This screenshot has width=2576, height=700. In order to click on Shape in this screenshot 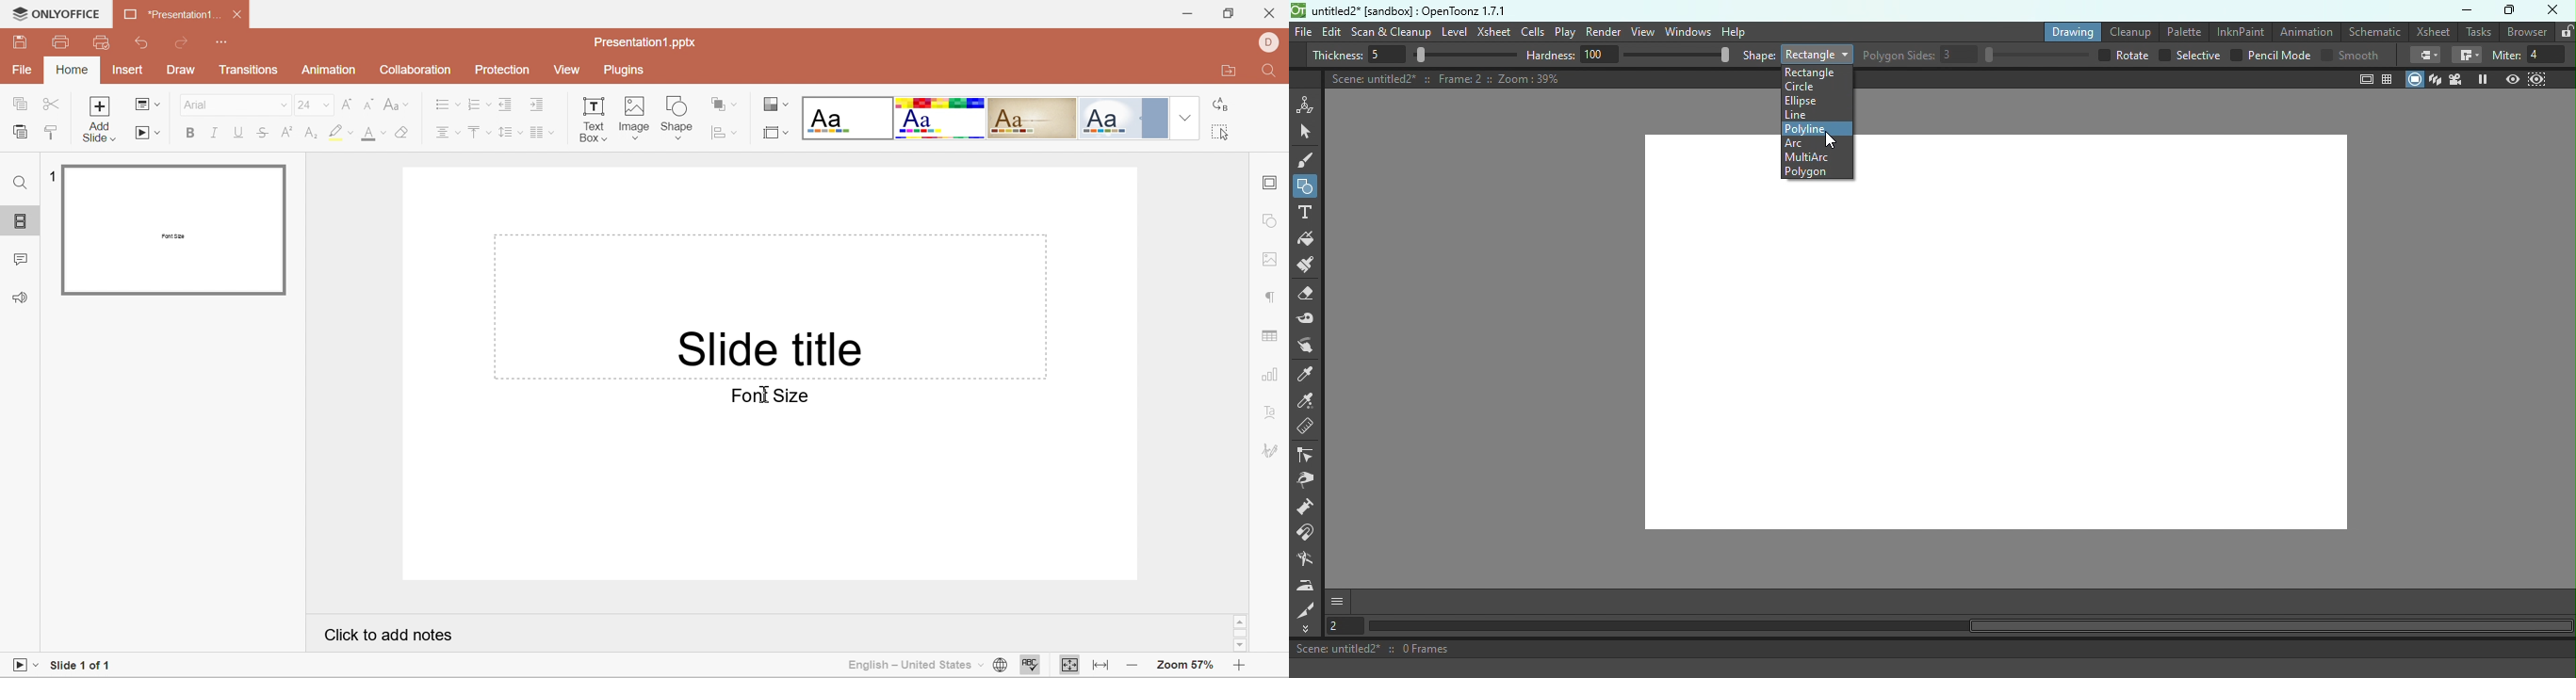, I will do `click(680, 115)`.